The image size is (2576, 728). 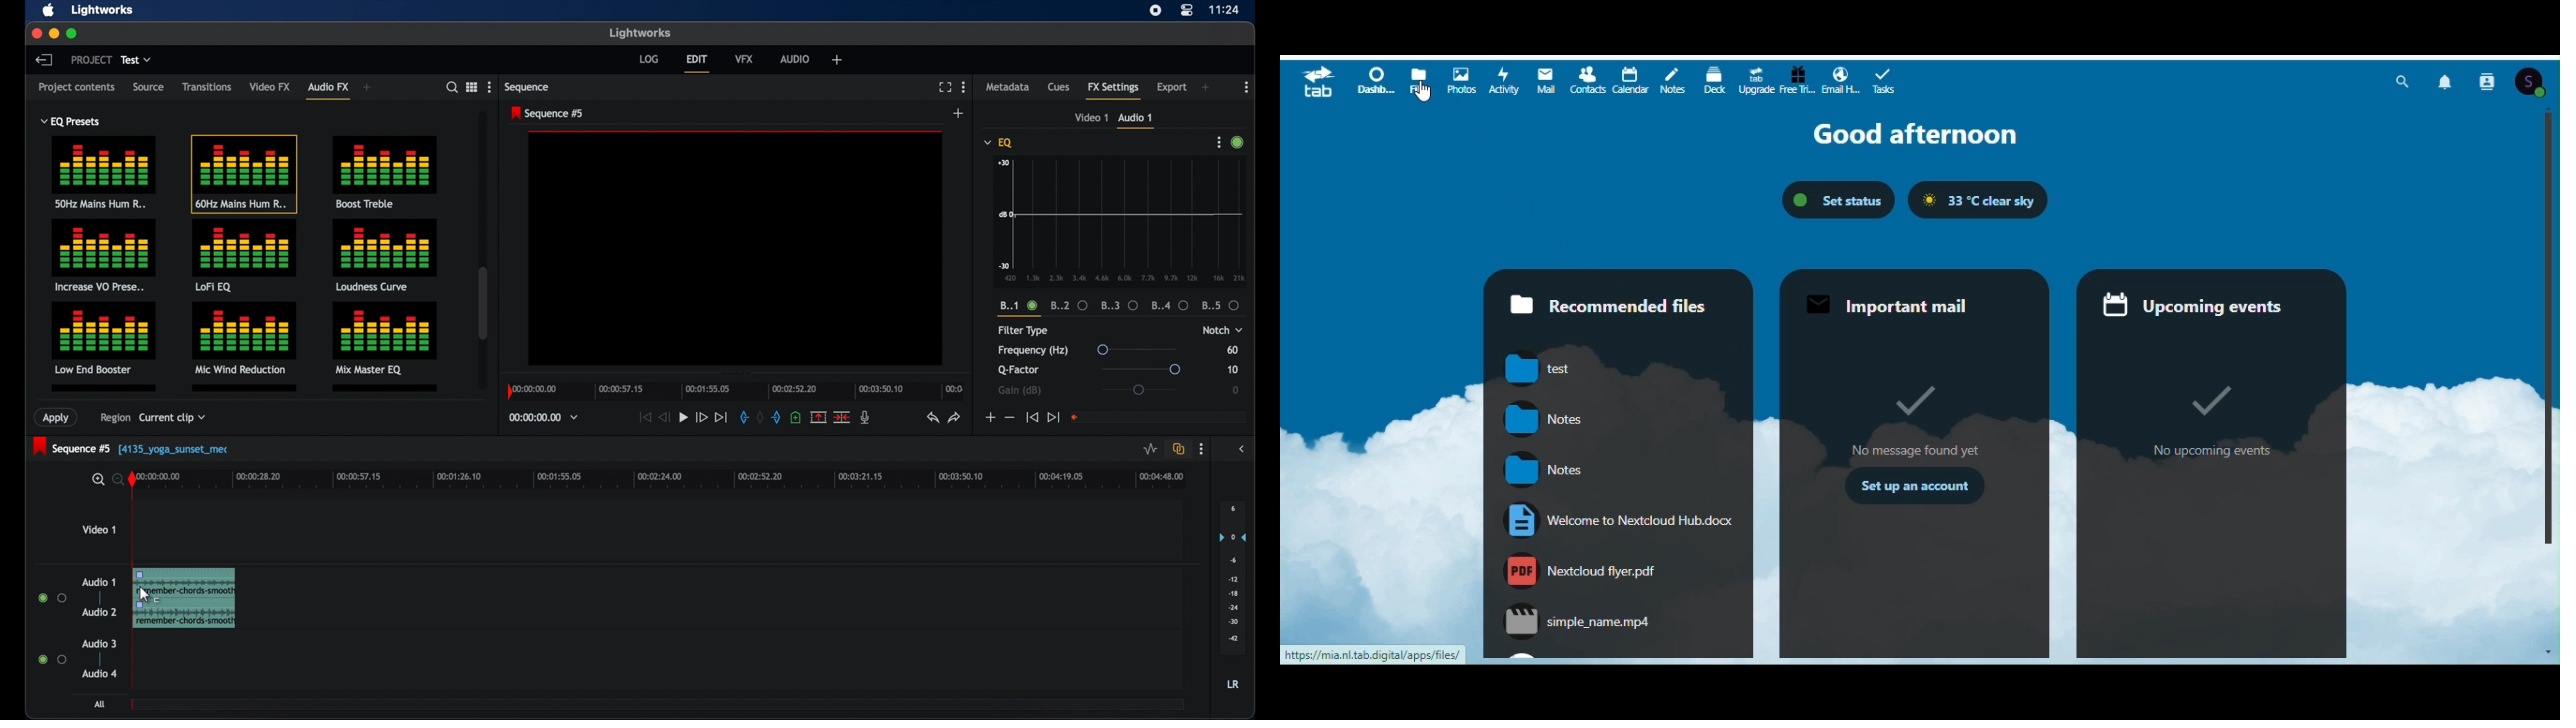 I want to click on add, so click(x=1205, y=87).